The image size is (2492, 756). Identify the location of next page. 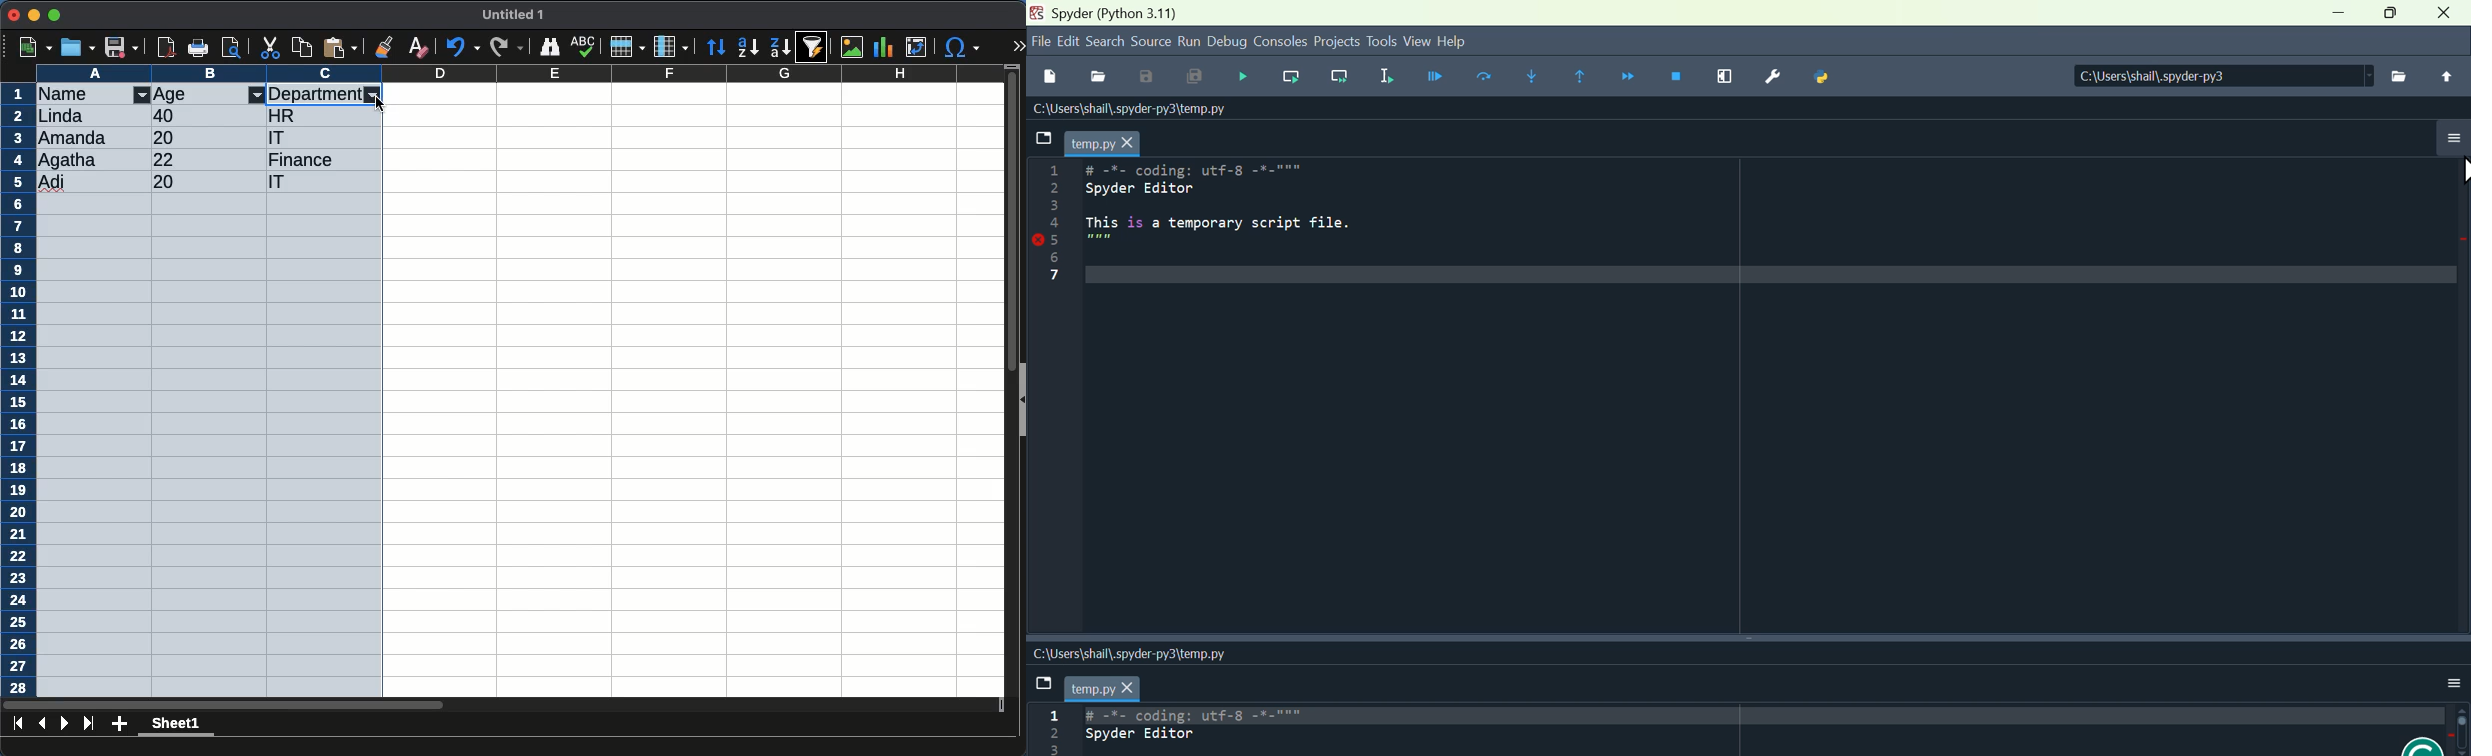
(65, 723).